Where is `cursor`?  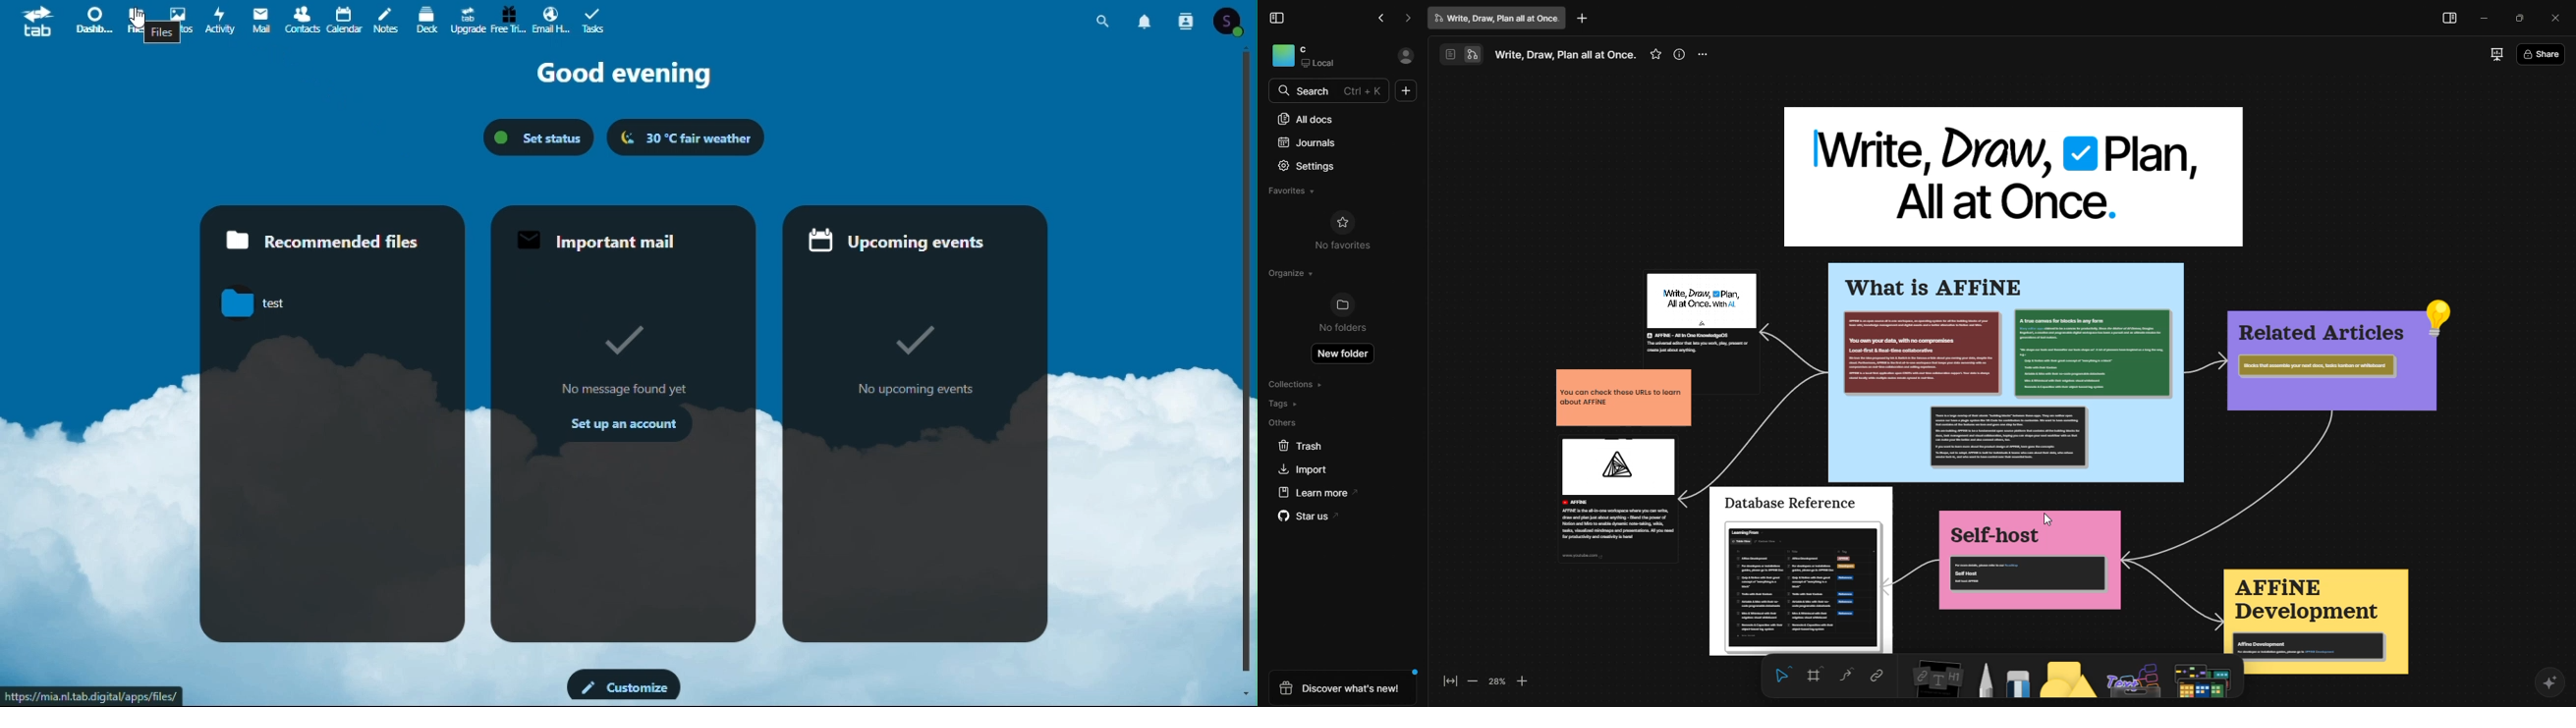
cursor is located at coordinates (140, 22).